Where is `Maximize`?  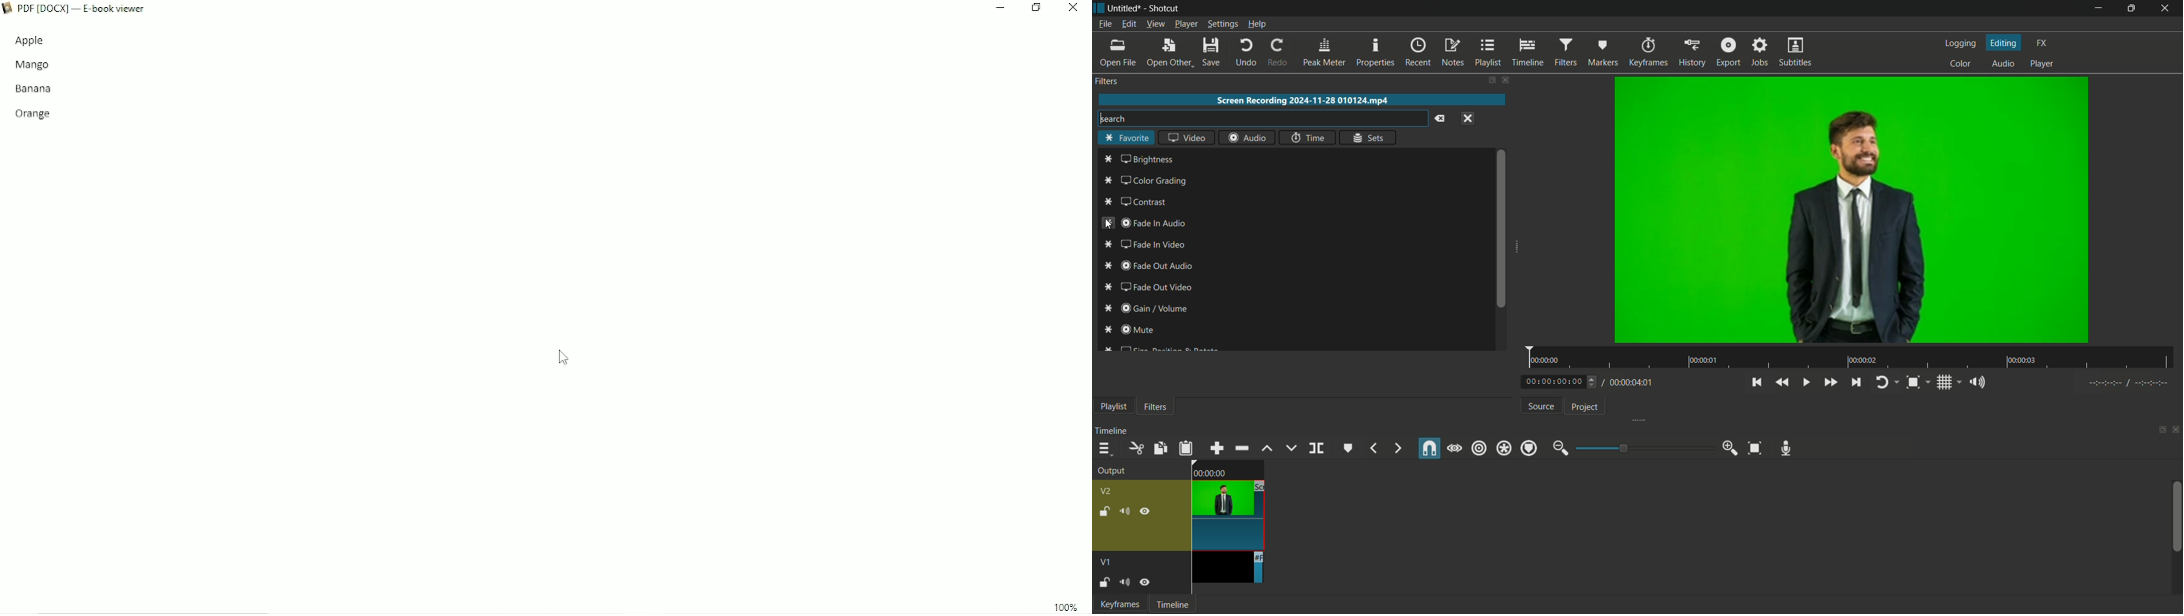
Maximize is located at coordinates (2132, 8).